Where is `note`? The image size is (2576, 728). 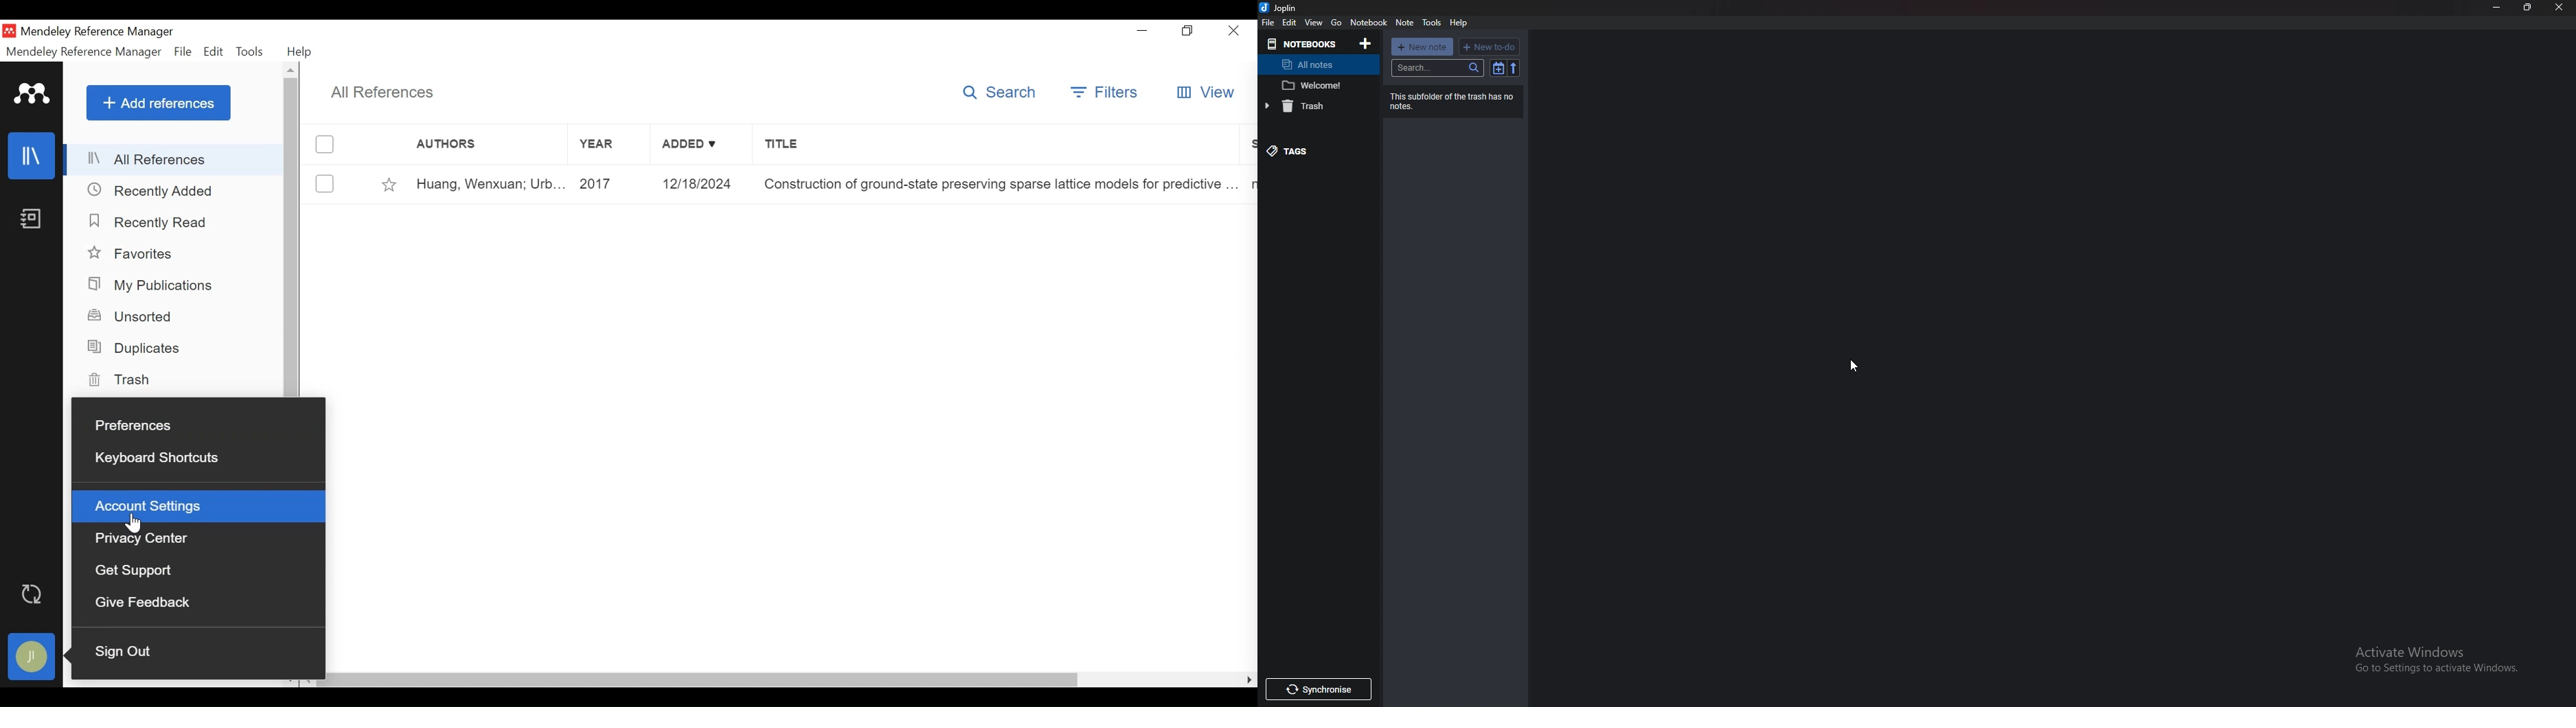
note is located at coordinates (1314, 85).